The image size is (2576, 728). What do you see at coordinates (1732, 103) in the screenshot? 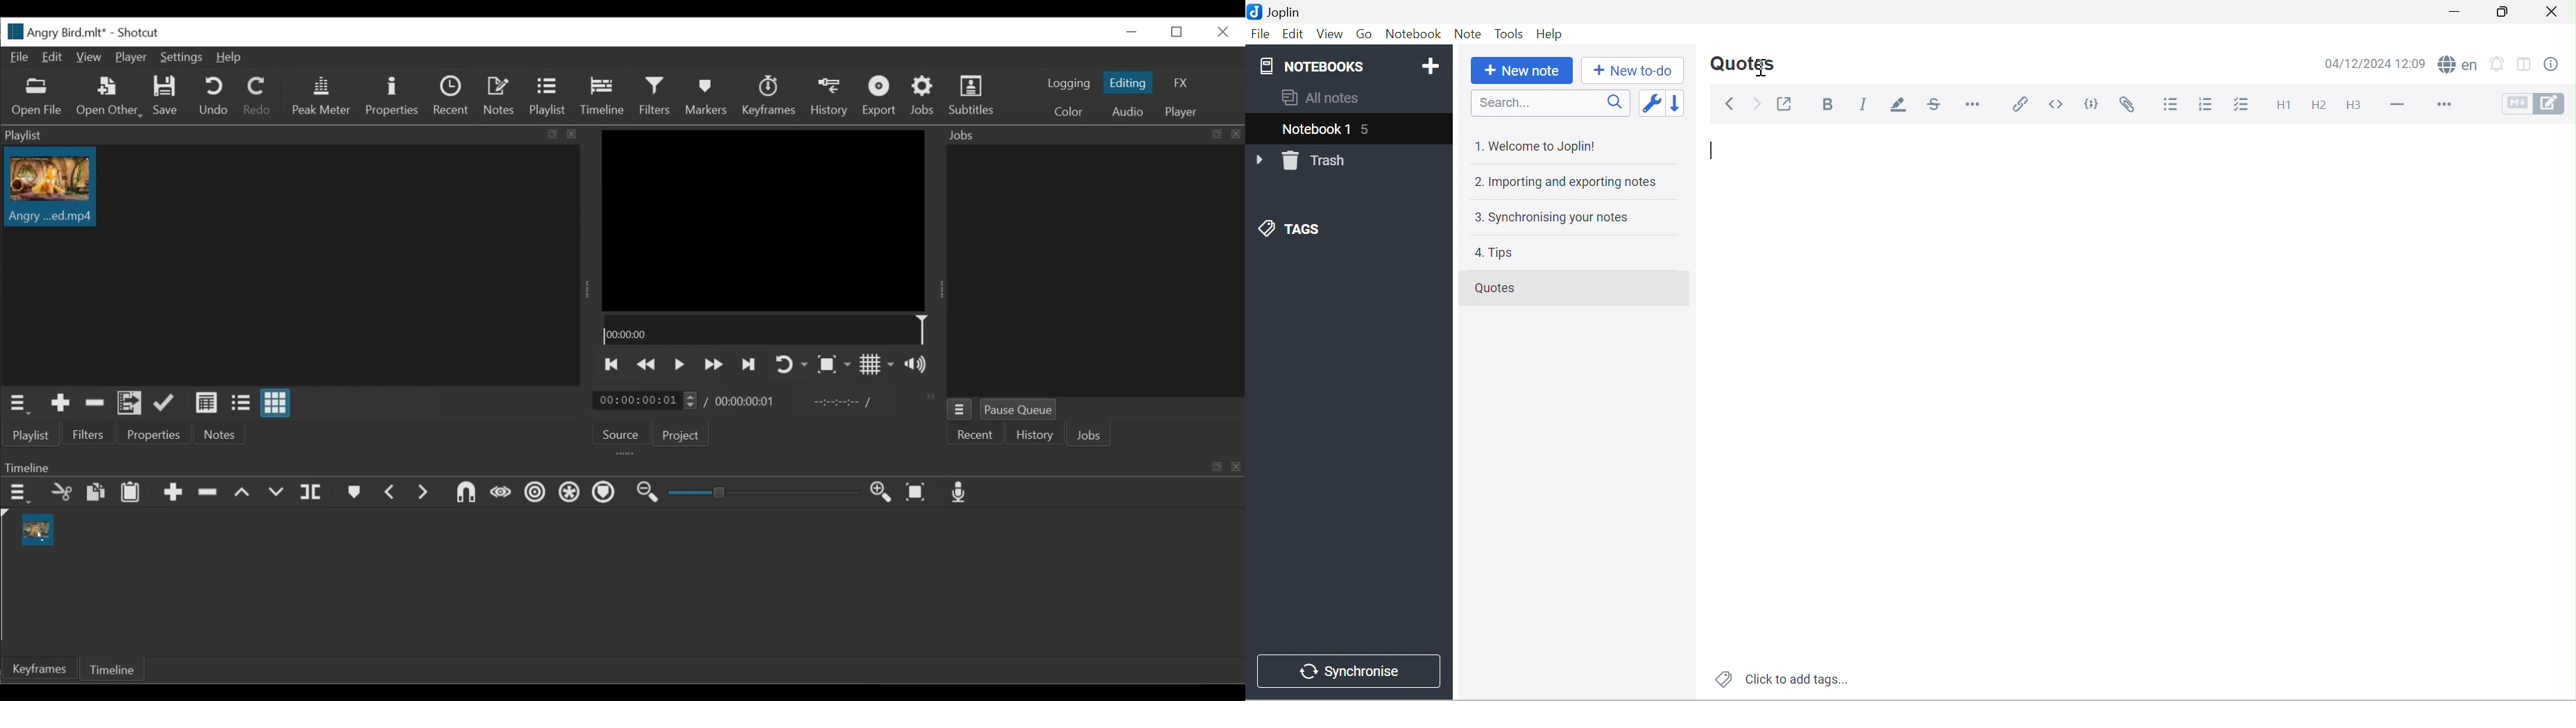
I see `Back` at bounding box center [1732, 103].